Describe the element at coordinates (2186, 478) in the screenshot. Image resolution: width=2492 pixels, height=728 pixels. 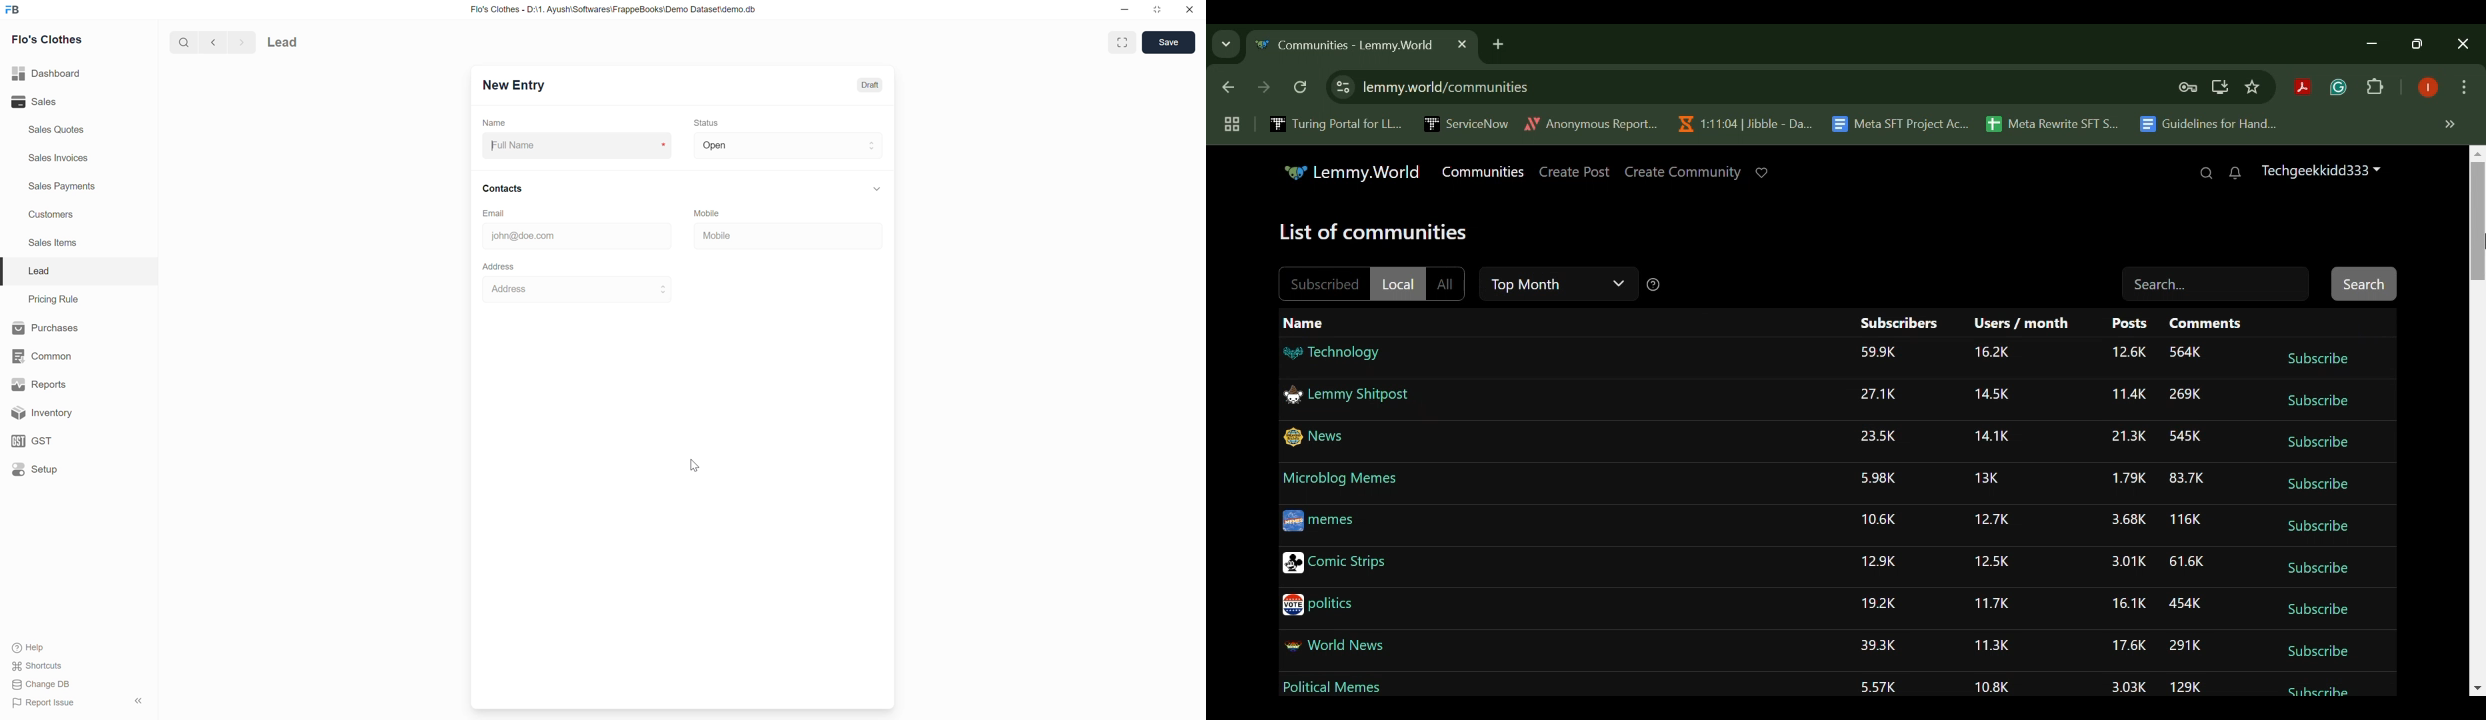
I see `83.7K` at that location.